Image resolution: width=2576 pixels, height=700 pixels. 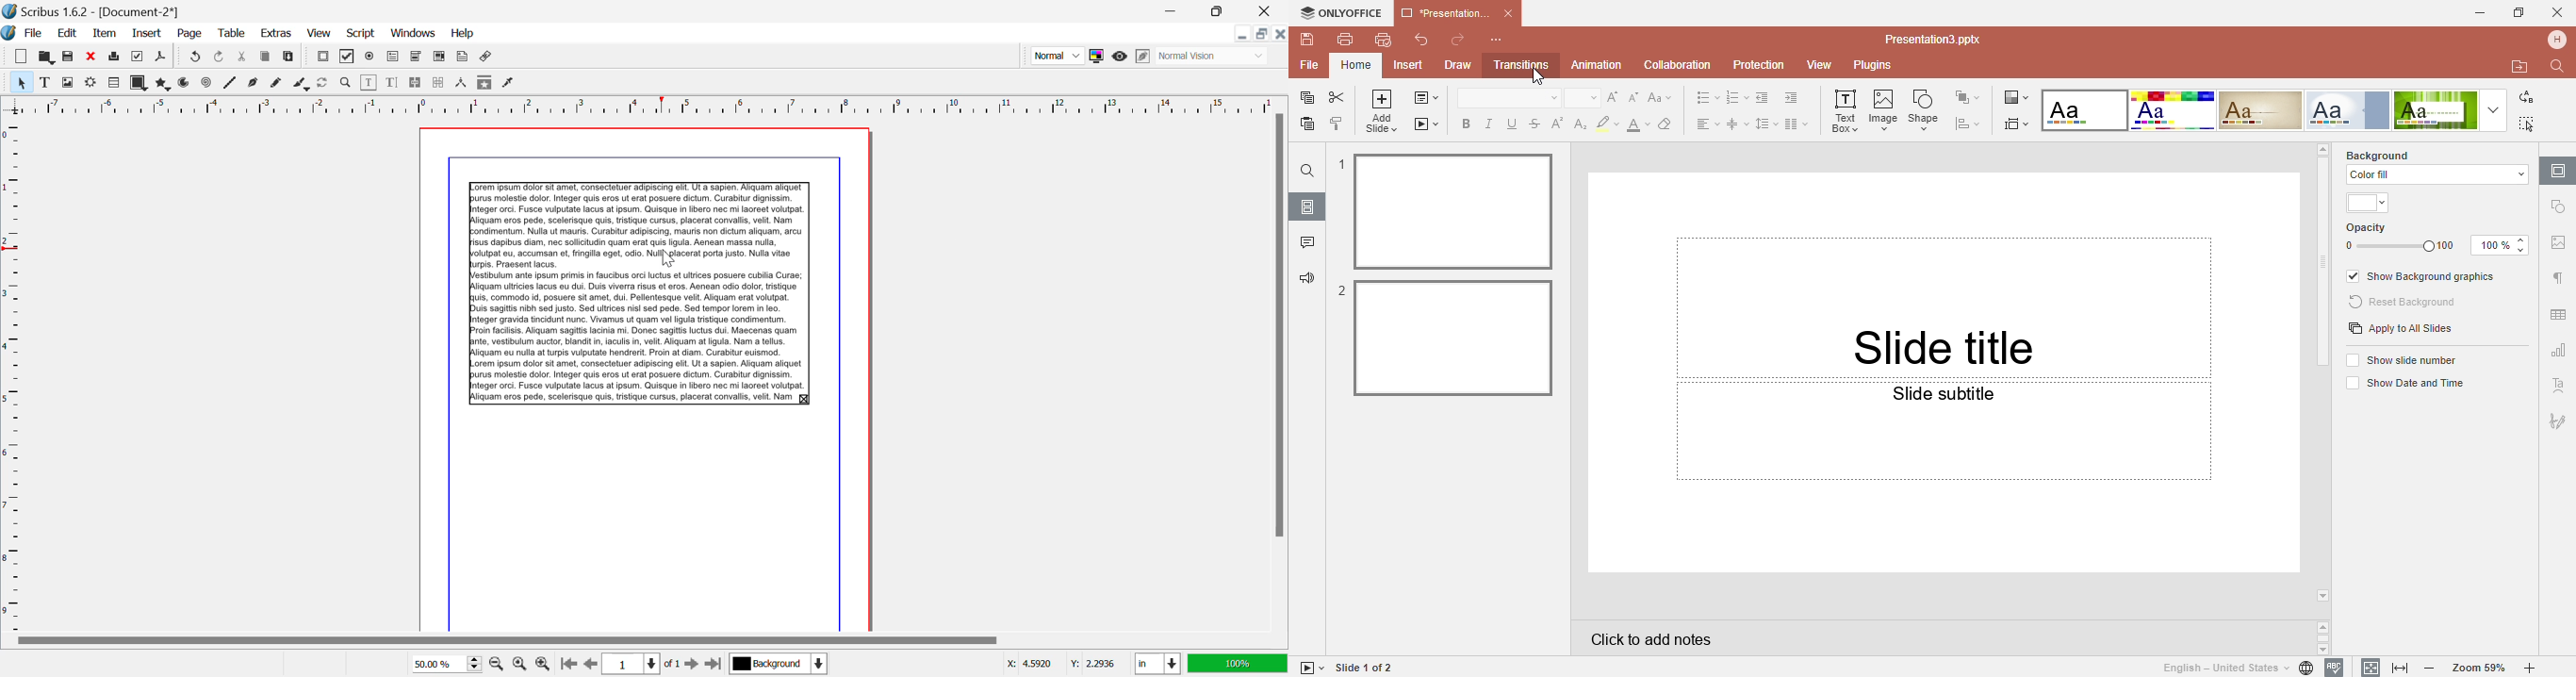 I want to click on Edit Contents of Frame, so click(x=370, y=83).